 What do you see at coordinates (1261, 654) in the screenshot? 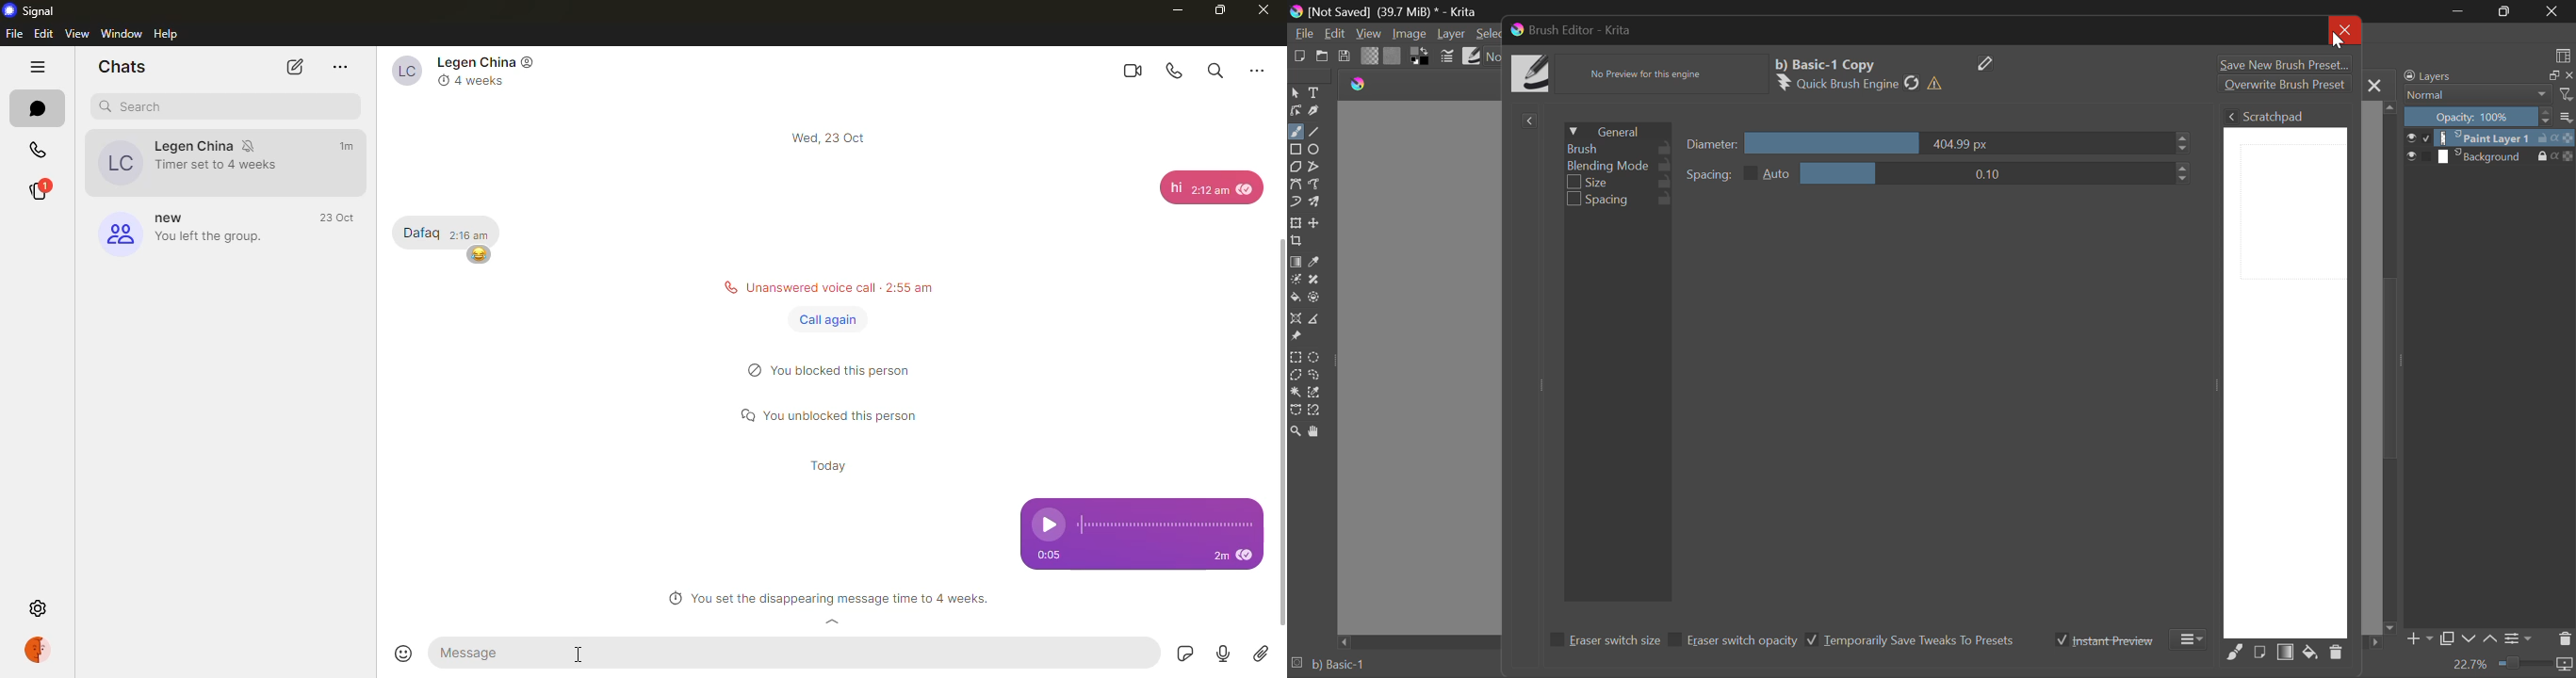
I see `attach` at bounding box center [1261, 654].